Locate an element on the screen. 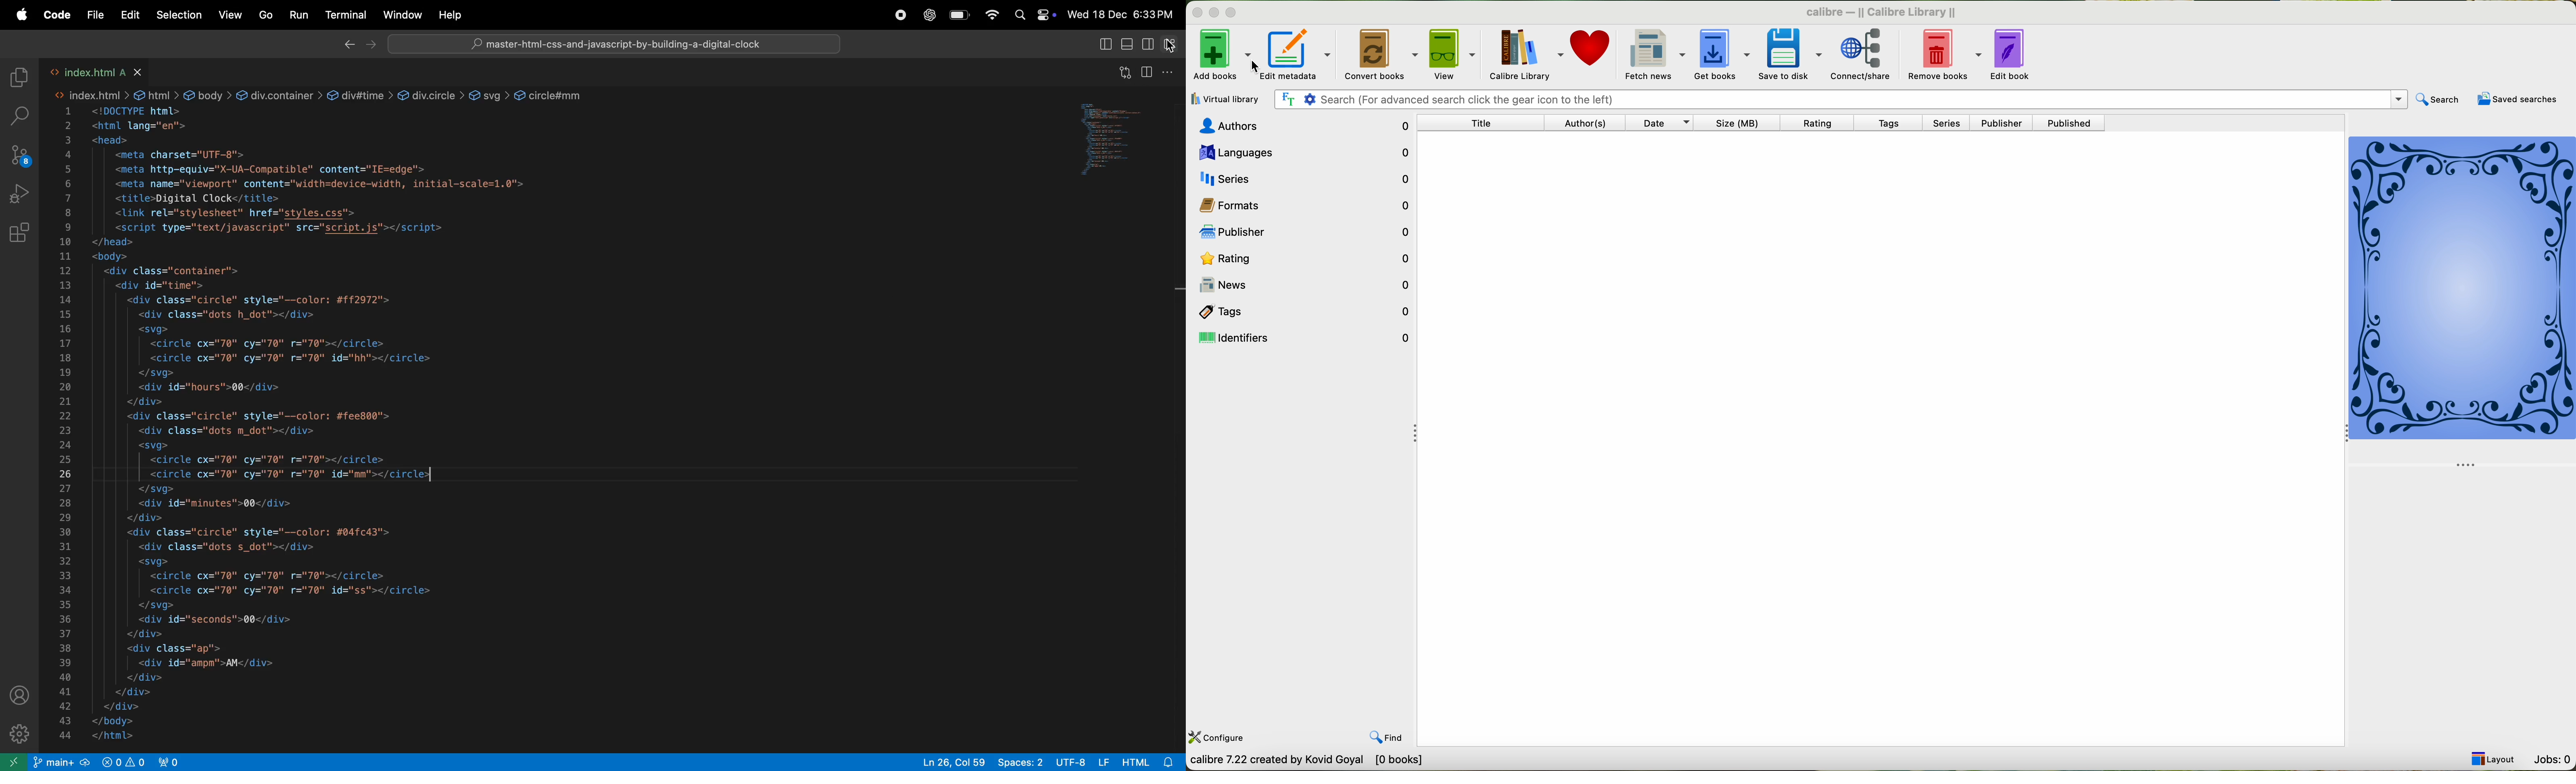  save to disk is located at coordinates (1790, 55).